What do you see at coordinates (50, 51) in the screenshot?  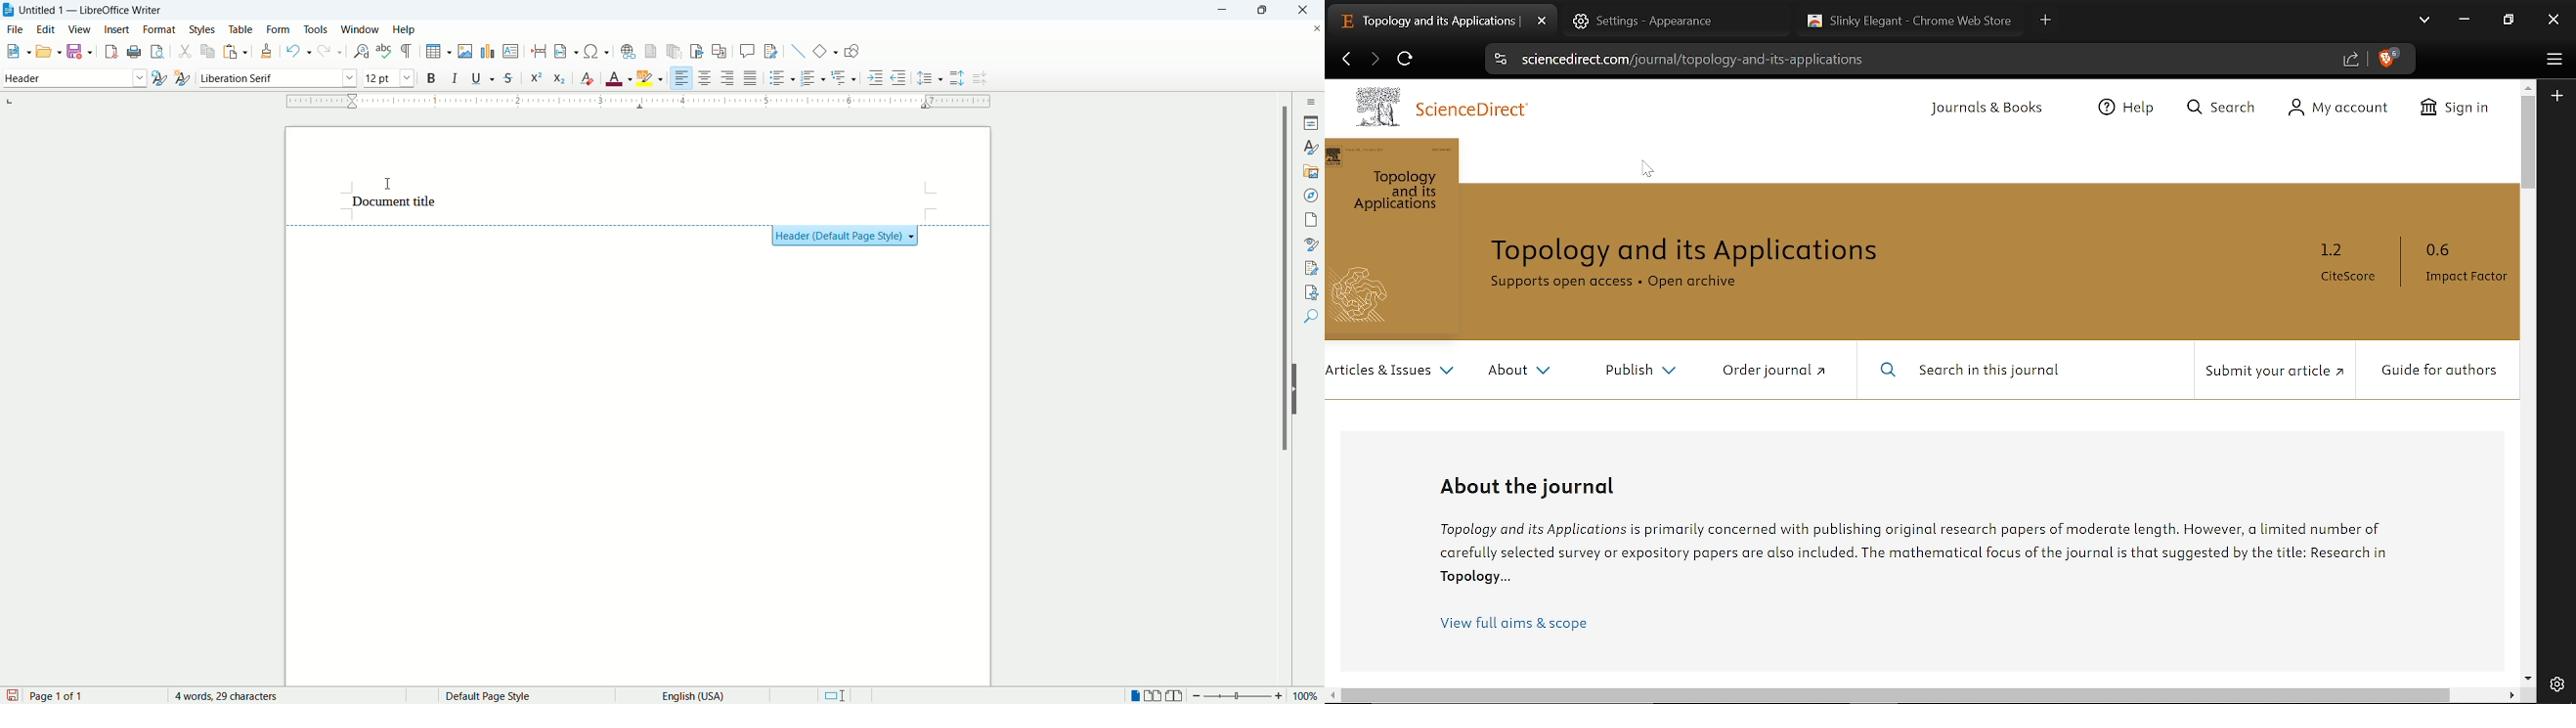 I see `open` at bounding box center [50, 51].